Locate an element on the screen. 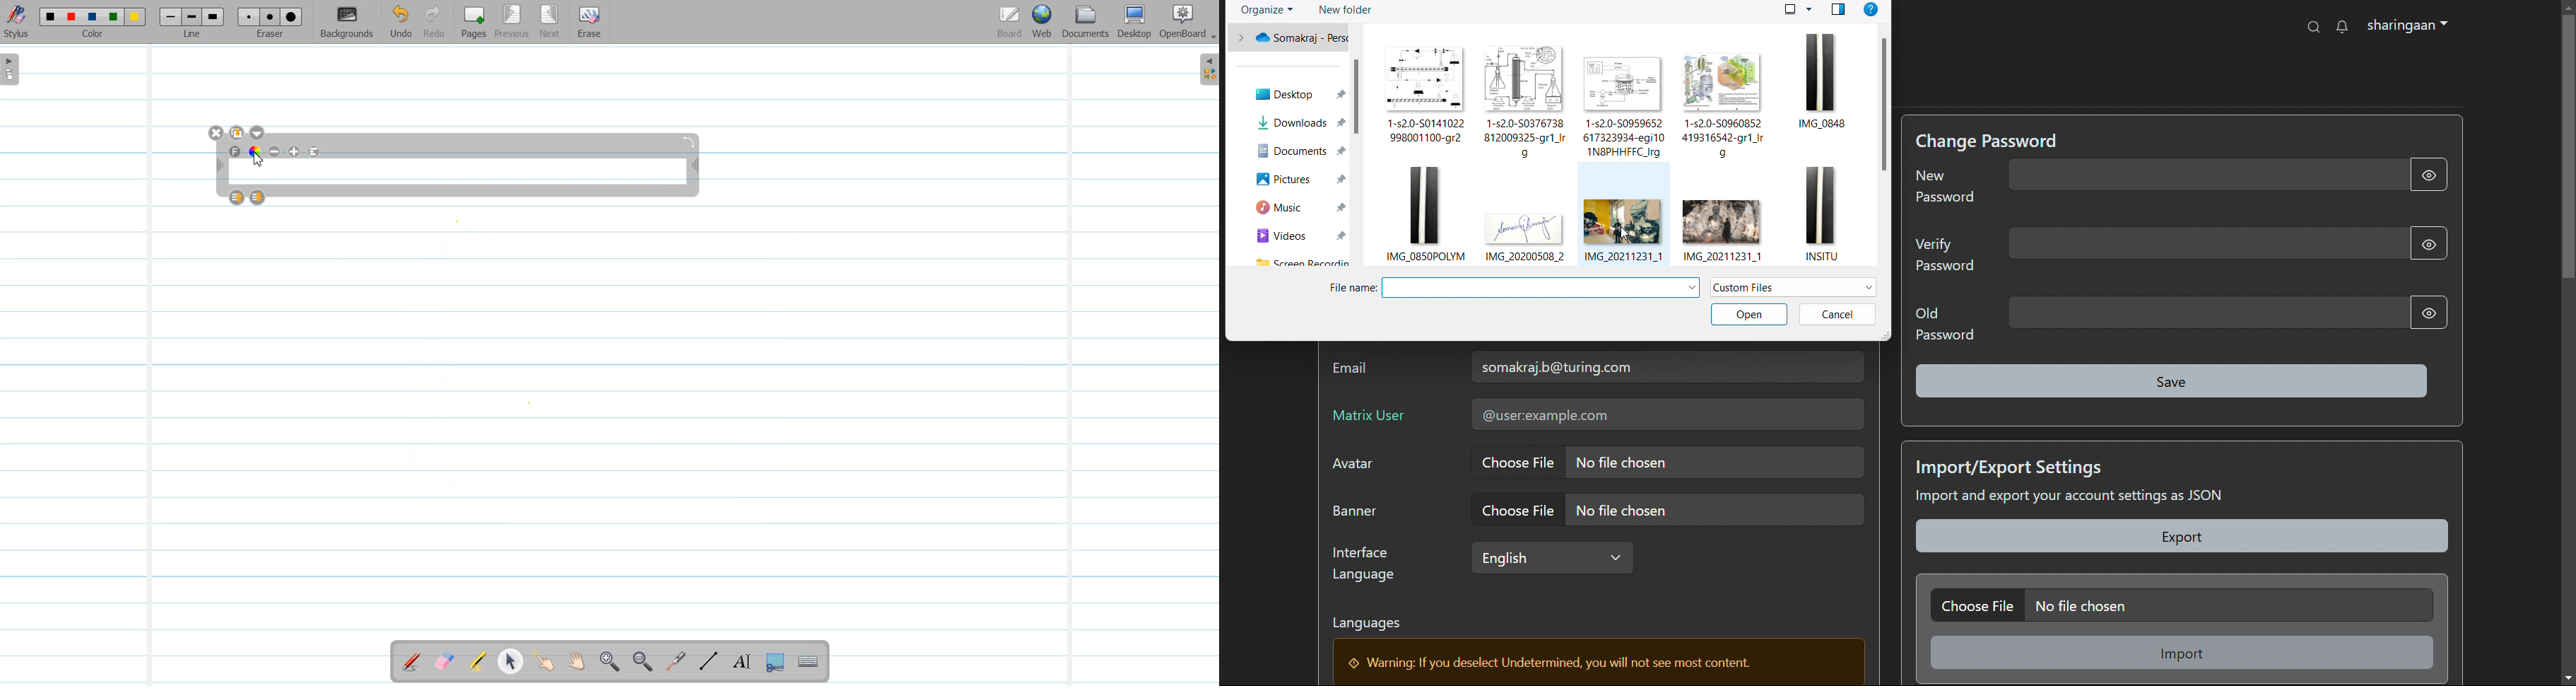 This screenshot has height=700, width=2576. save is located at coordinates (2173, 381).